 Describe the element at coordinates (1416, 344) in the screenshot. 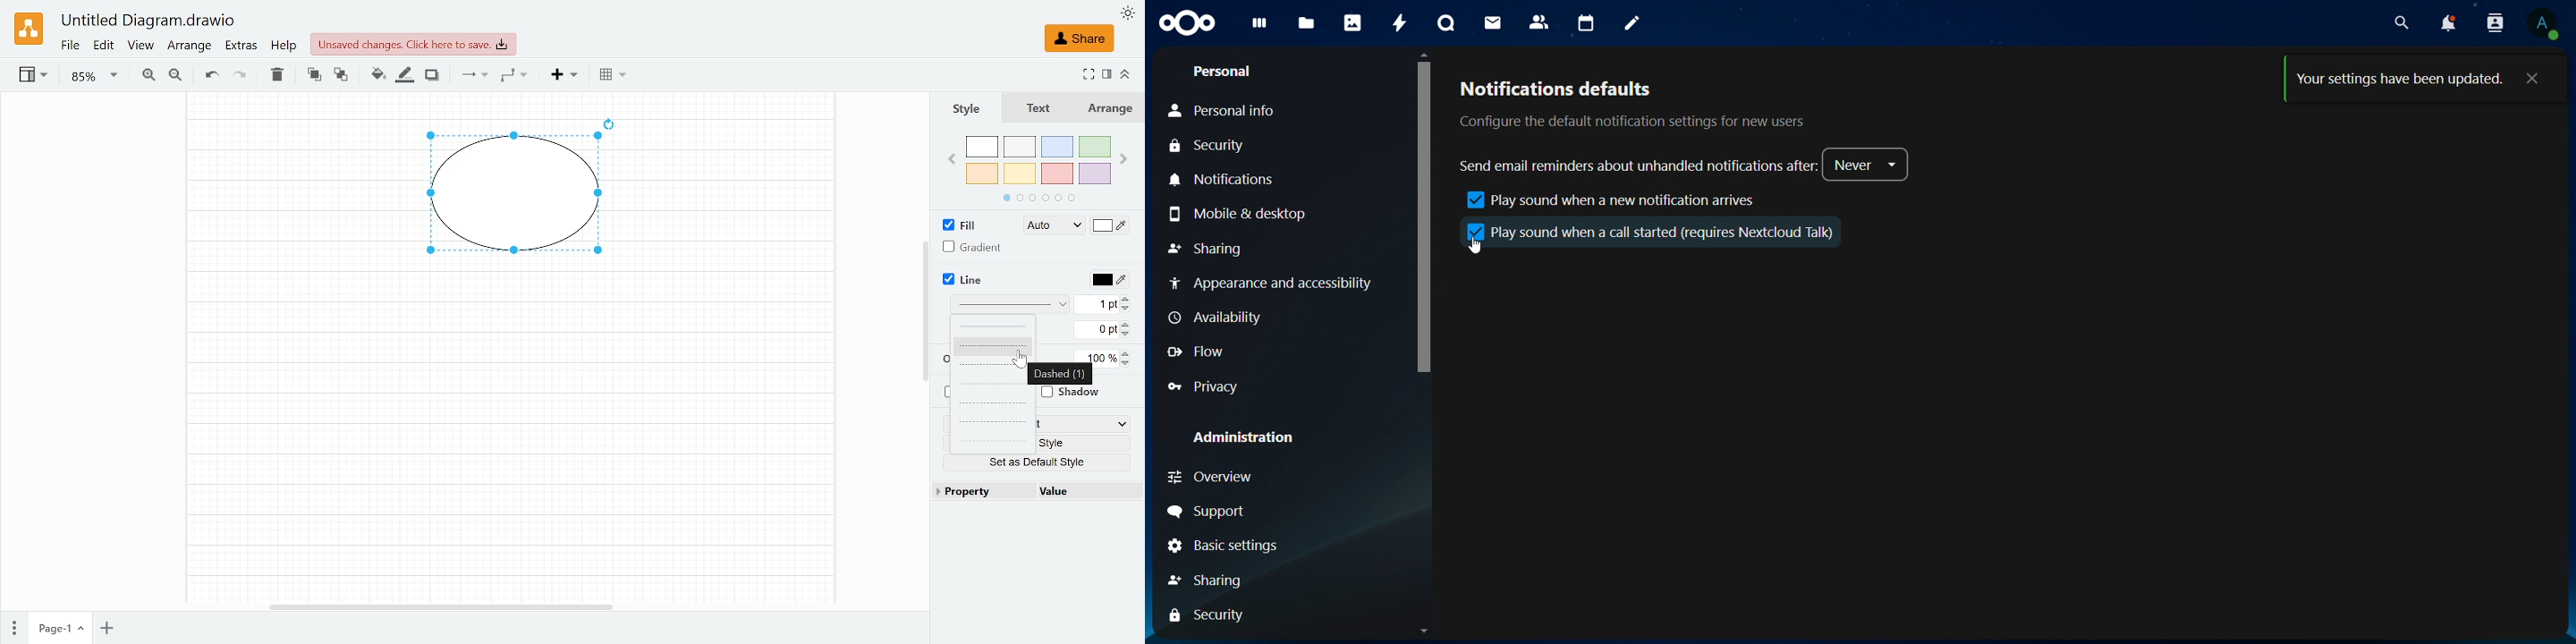

I see `Scrollbar` at that location.